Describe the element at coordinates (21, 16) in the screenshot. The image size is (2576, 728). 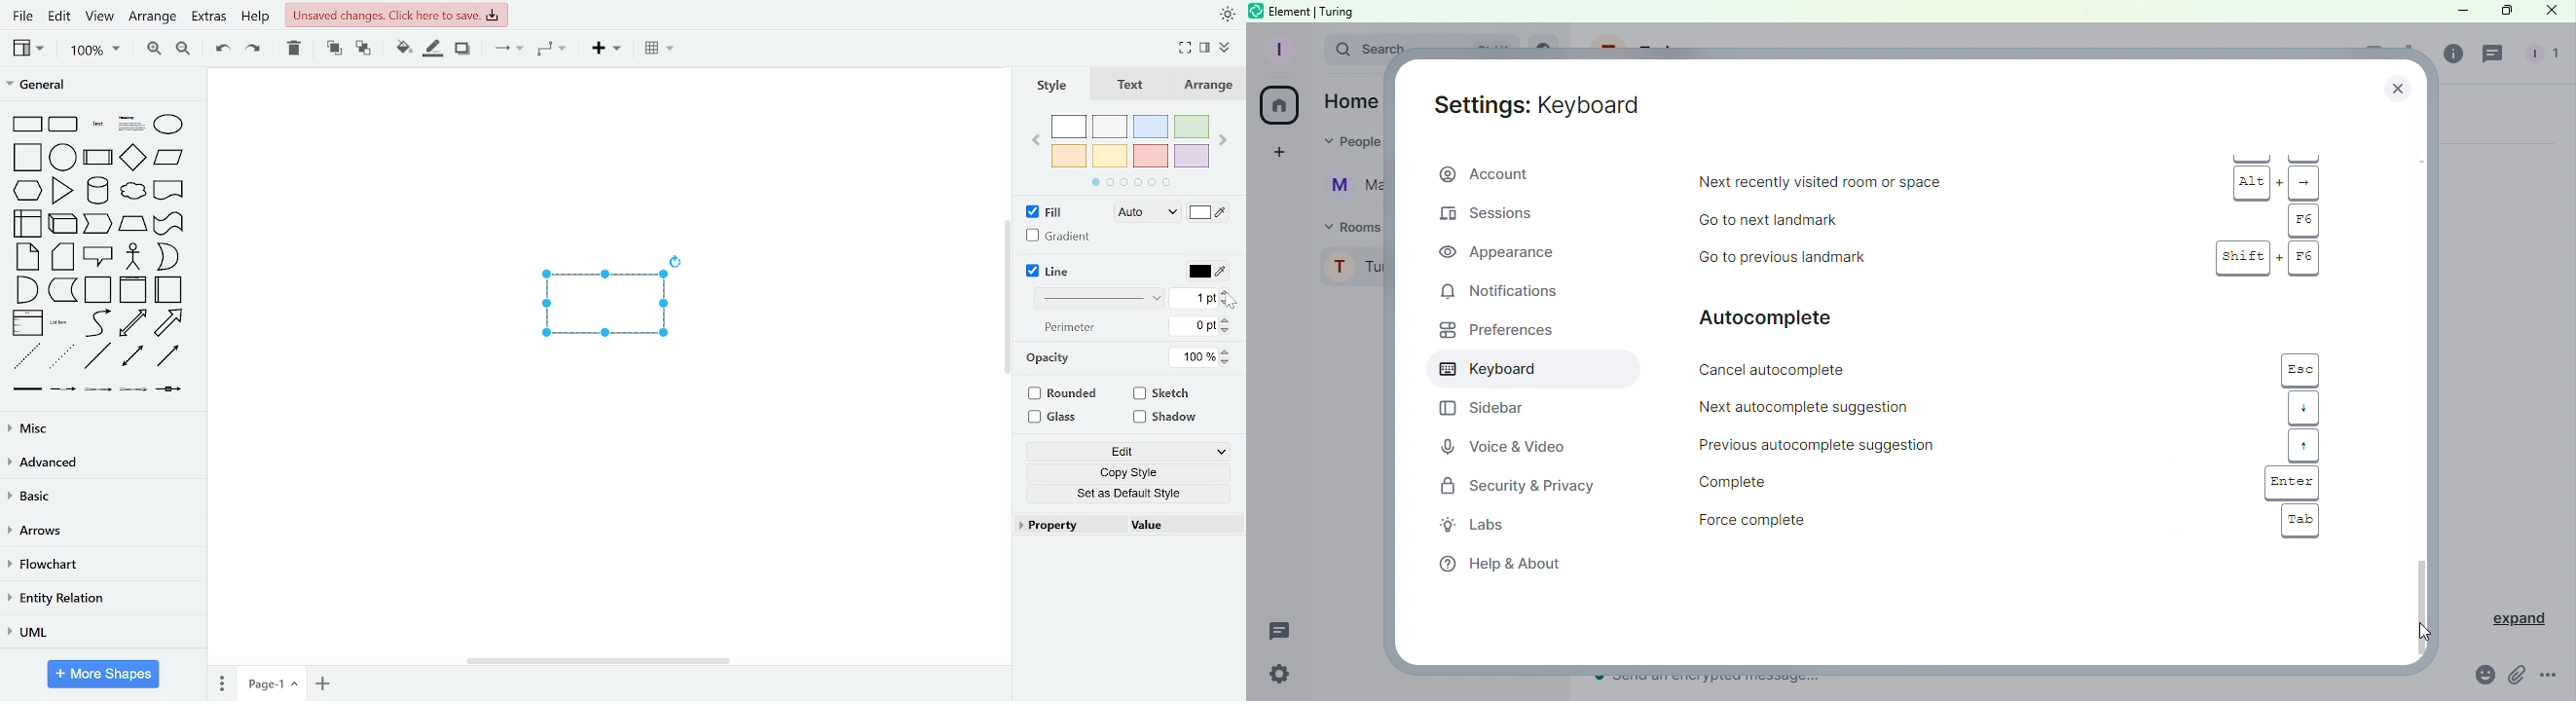
I see `file` at that location.